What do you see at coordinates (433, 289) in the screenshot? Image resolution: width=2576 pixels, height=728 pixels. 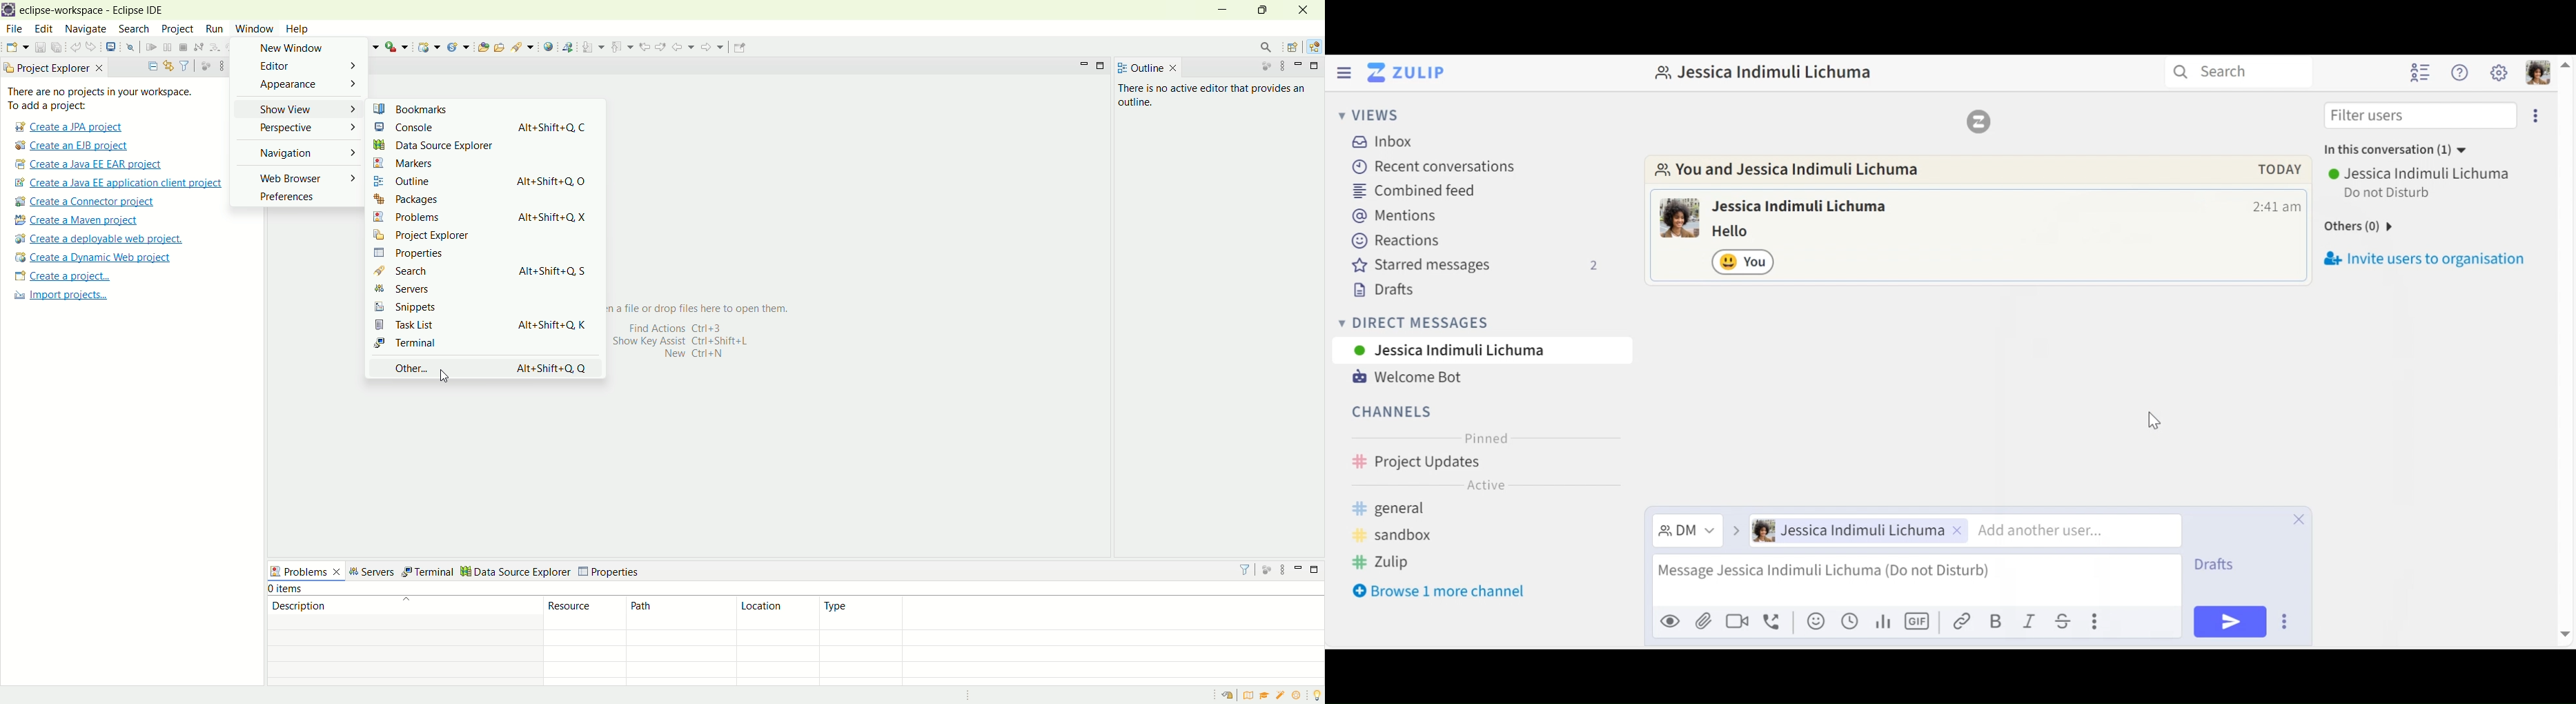 I see `servers` at bounding box center [433, 289].